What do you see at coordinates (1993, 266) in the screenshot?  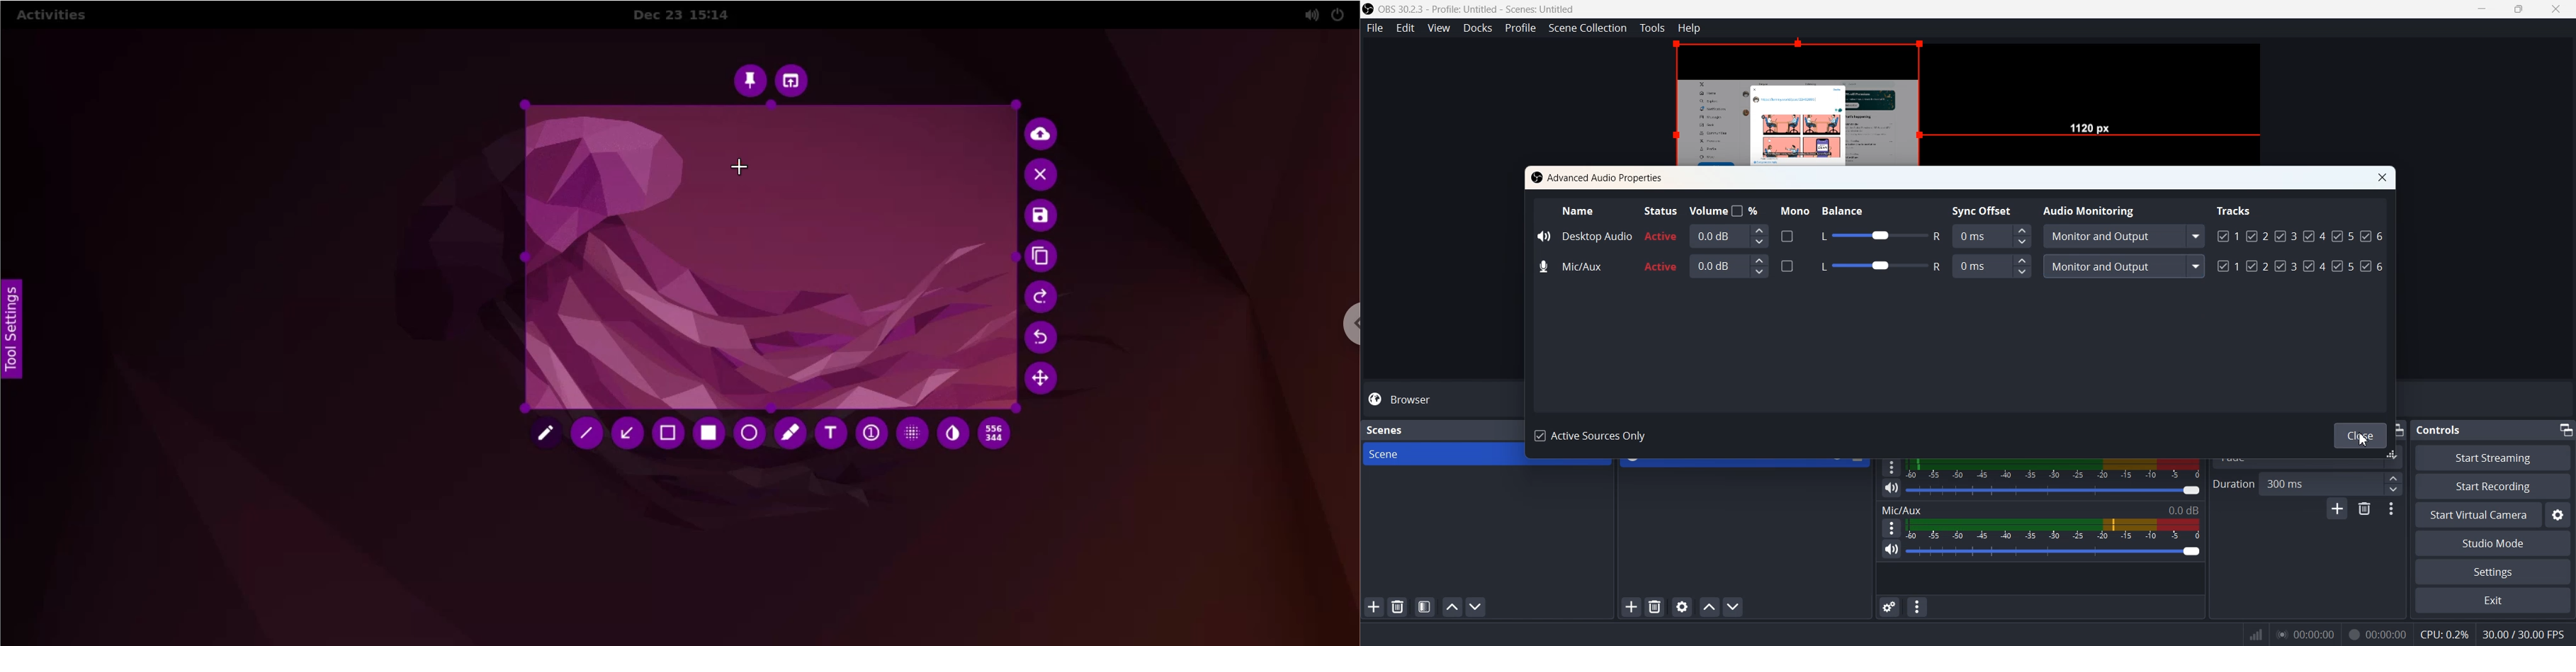 I see `Sync Offset ` at bounding box center [1993, 266].